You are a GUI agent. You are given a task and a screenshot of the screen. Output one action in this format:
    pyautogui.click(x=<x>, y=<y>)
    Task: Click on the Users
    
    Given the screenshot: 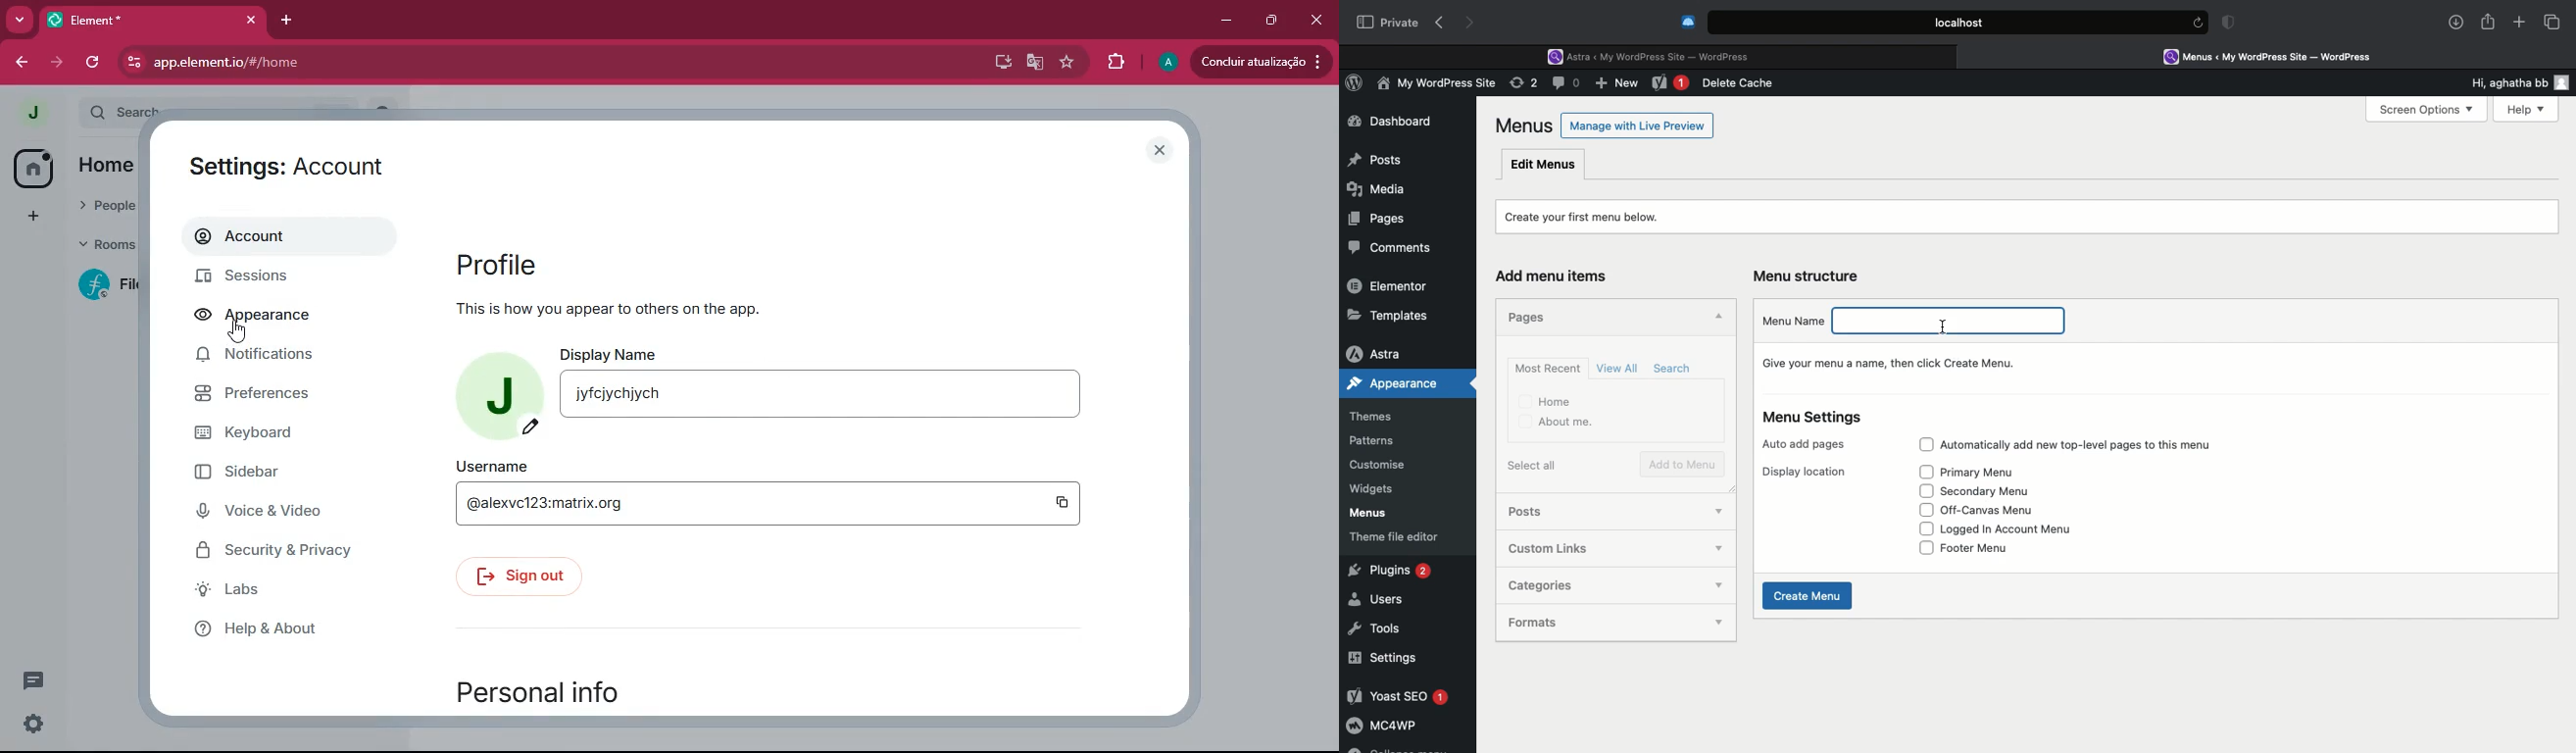 What is the action you would take?
    pyautogui.click(x=1379, y=600)
    